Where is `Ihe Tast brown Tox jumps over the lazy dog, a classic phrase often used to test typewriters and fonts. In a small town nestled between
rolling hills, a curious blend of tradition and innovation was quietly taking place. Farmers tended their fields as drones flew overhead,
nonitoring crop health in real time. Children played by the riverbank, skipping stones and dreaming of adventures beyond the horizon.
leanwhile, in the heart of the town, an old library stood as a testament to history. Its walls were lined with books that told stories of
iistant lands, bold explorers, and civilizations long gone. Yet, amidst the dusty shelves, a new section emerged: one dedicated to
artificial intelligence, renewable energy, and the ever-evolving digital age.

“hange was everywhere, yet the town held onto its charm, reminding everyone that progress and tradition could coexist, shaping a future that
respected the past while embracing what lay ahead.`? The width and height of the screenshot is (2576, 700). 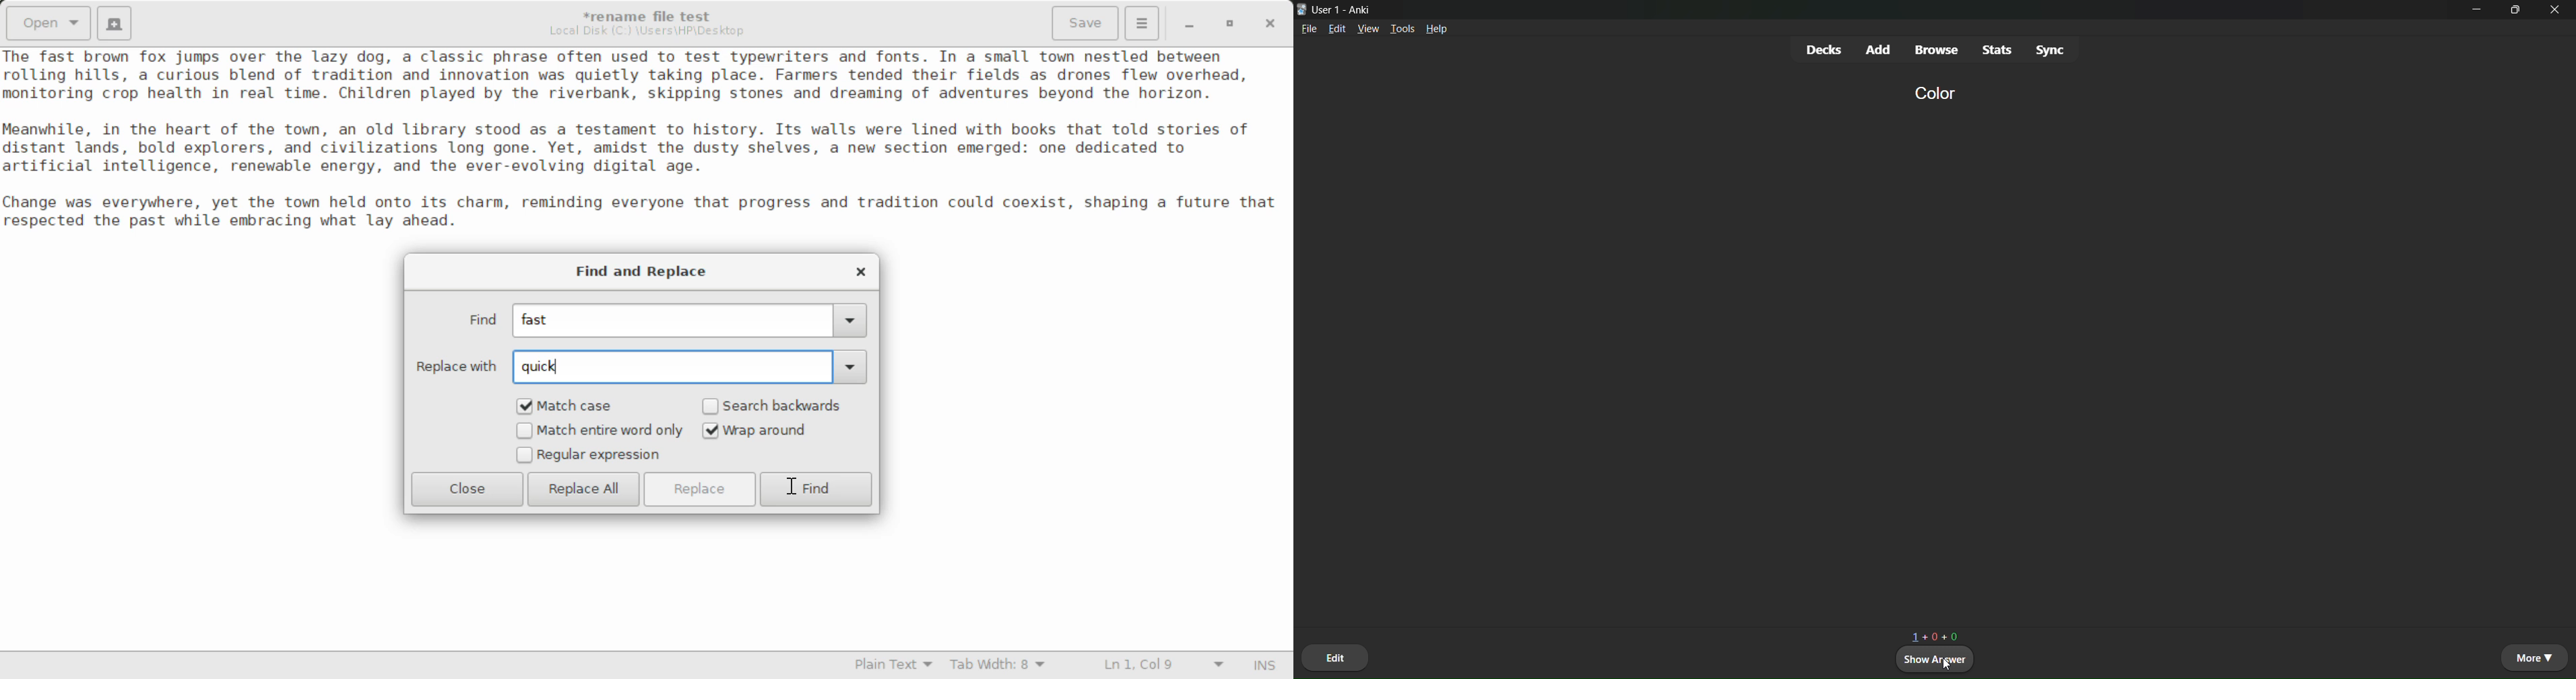 Ihe Tast brown Tox jumps over the lazy dog, a classic phrase often used to test typewriters and fonts. In a small town nestled between
rolling hills, a curious blend of tradition and innovation was quietly taking place. Farmers tended their fields as drones flew overhead,
nonitoring crop health in real time. Children played by the riverbank, skipping stones and dreaming of adventures beyond the horizon.
leanwhile, in the heart of the town, an old library stood as a testament to history. Its walls were lined with books that told stories of
iistant lands, bold explorers, and civilizations long gone. Yet, amidst the dusty shelves, a new section emerged: one dedicated to
artificial intelligence, renewable energy, and the ever-evolving digital age.

“hange was everywhere, yet the town held onto its charm, reminding everyone that progress and tradition could coexist, shaping a future that
respected the past while embracing what lay ahead. is located at coordinates (647, 141).